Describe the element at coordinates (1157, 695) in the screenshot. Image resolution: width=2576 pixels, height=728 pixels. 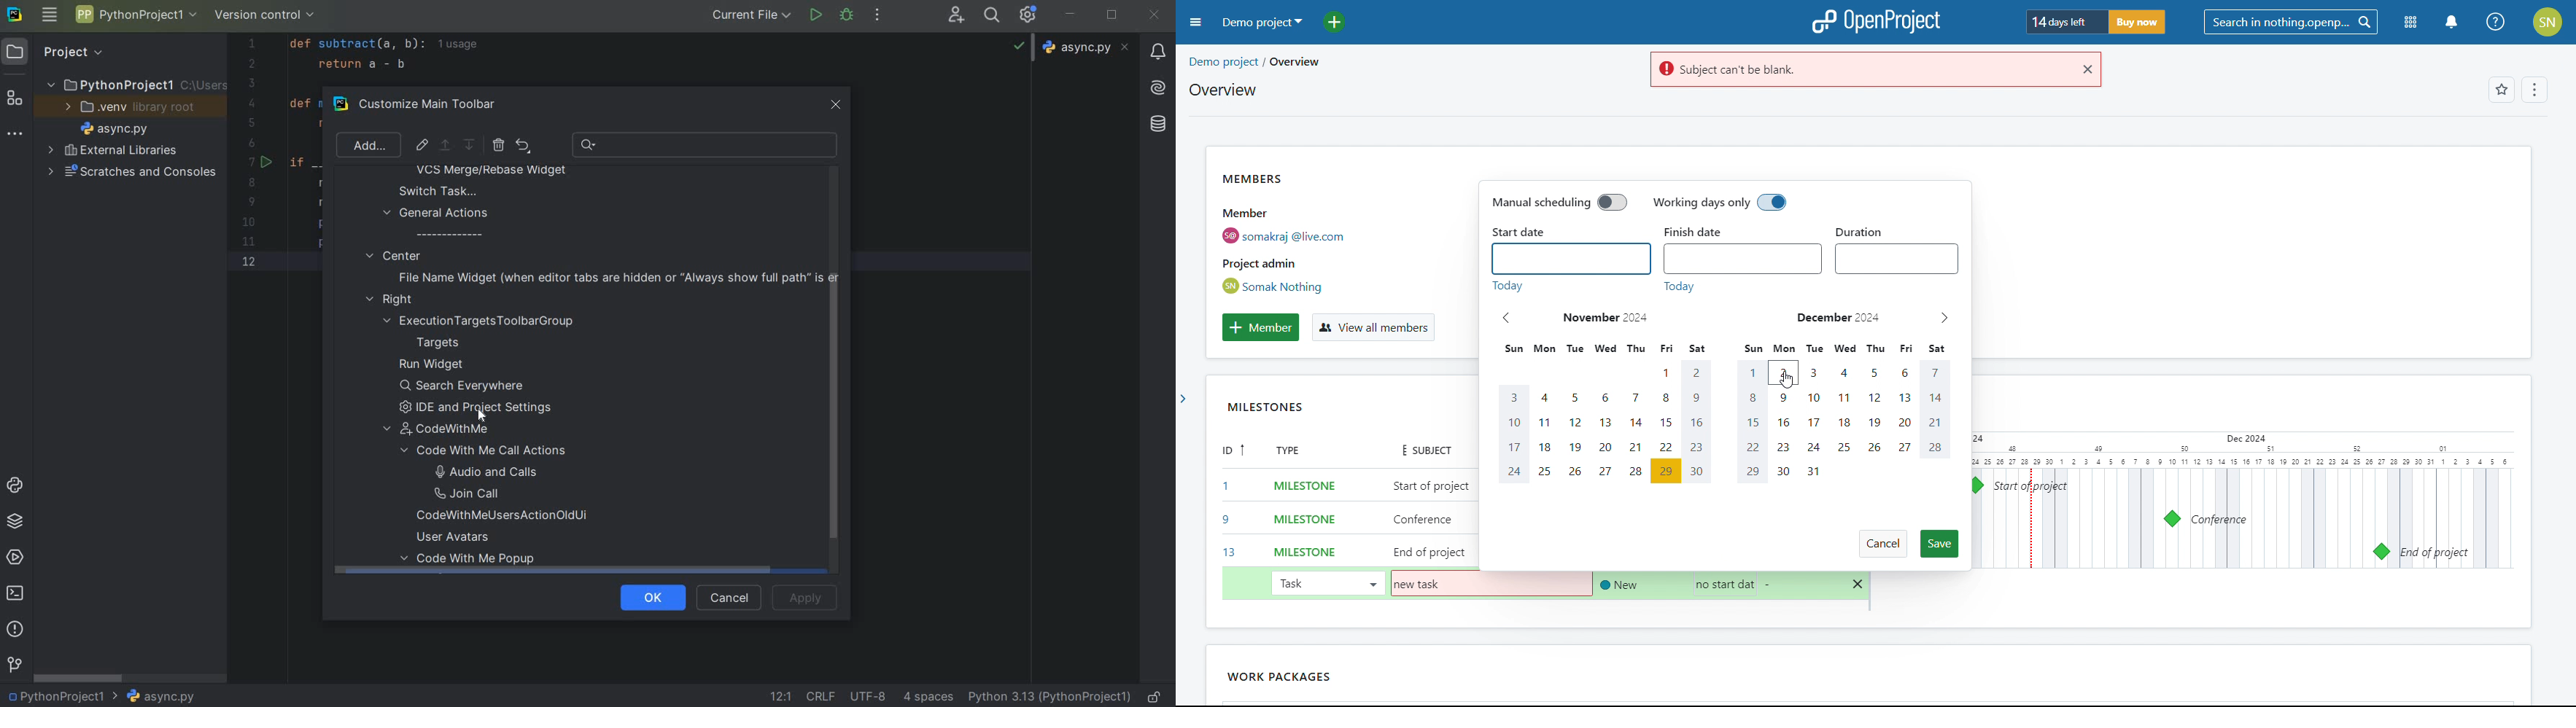
I see `MAKE FILE READY ONLY` at that location.